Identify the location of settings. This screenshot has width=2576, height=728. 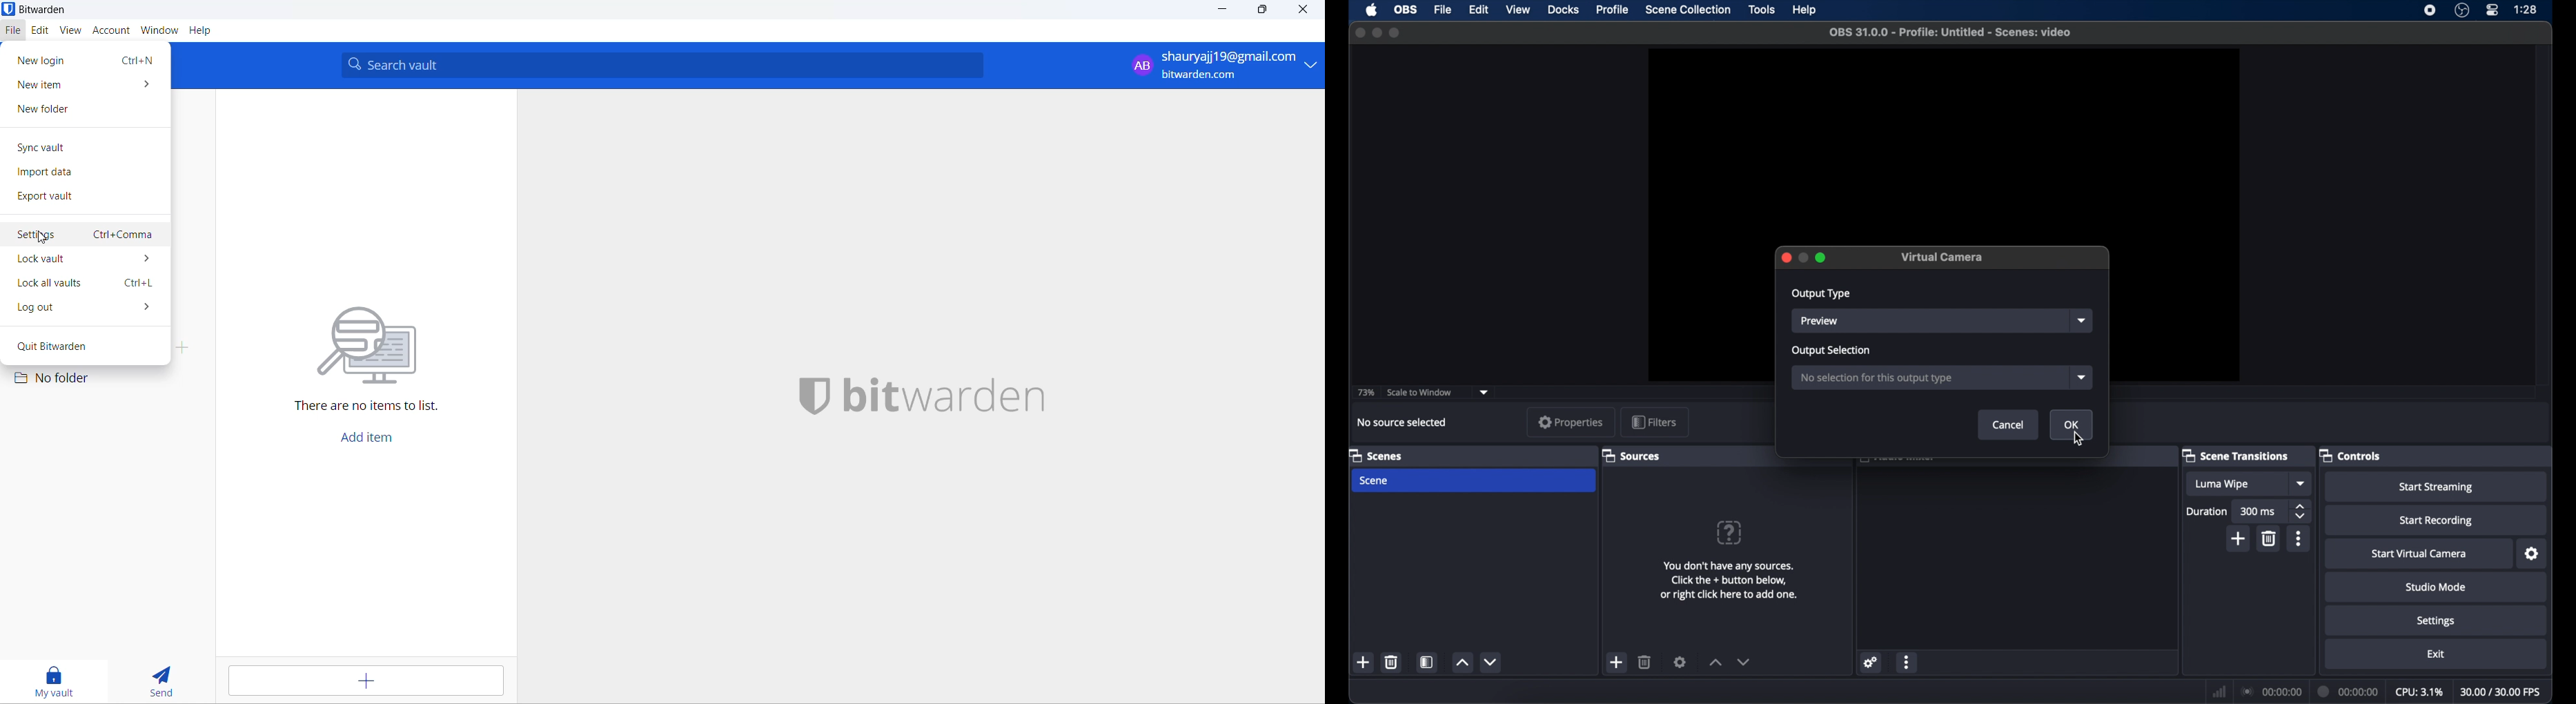
(2531, 553).